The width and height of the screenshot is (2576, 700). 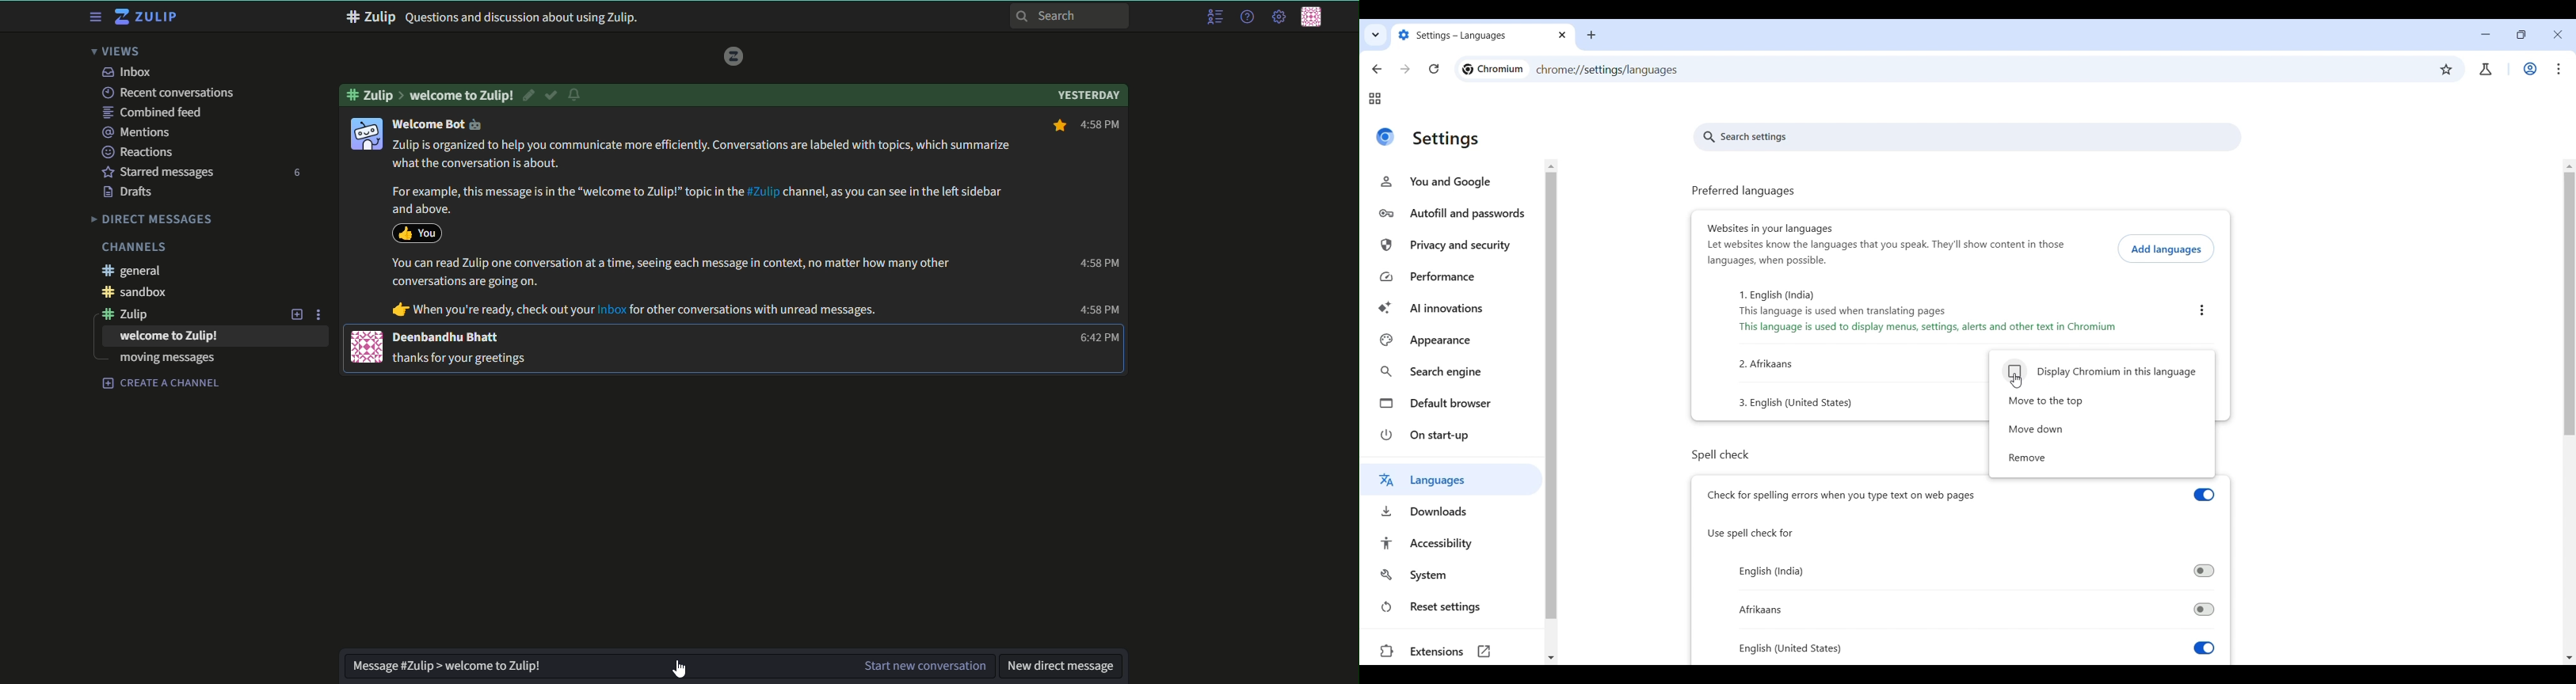 I want to click on number, so click(x=295, y=173).